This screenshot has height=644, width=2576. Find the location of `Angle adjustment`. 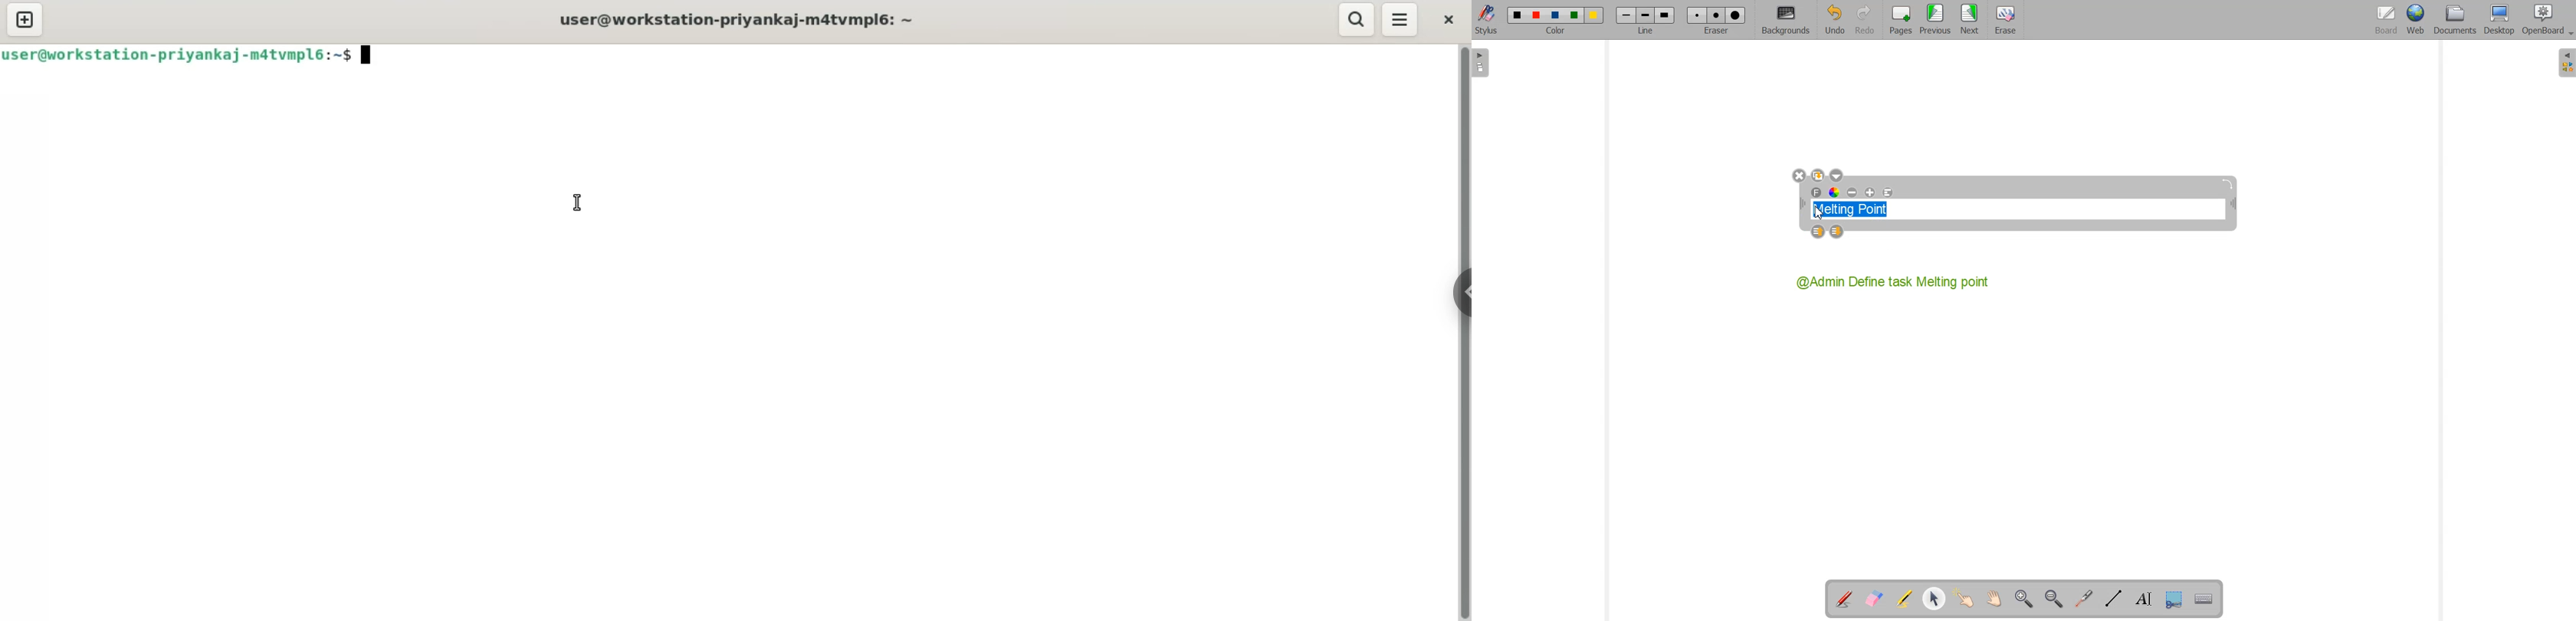

Angle adjustment is located at coordinates (2229, 184).